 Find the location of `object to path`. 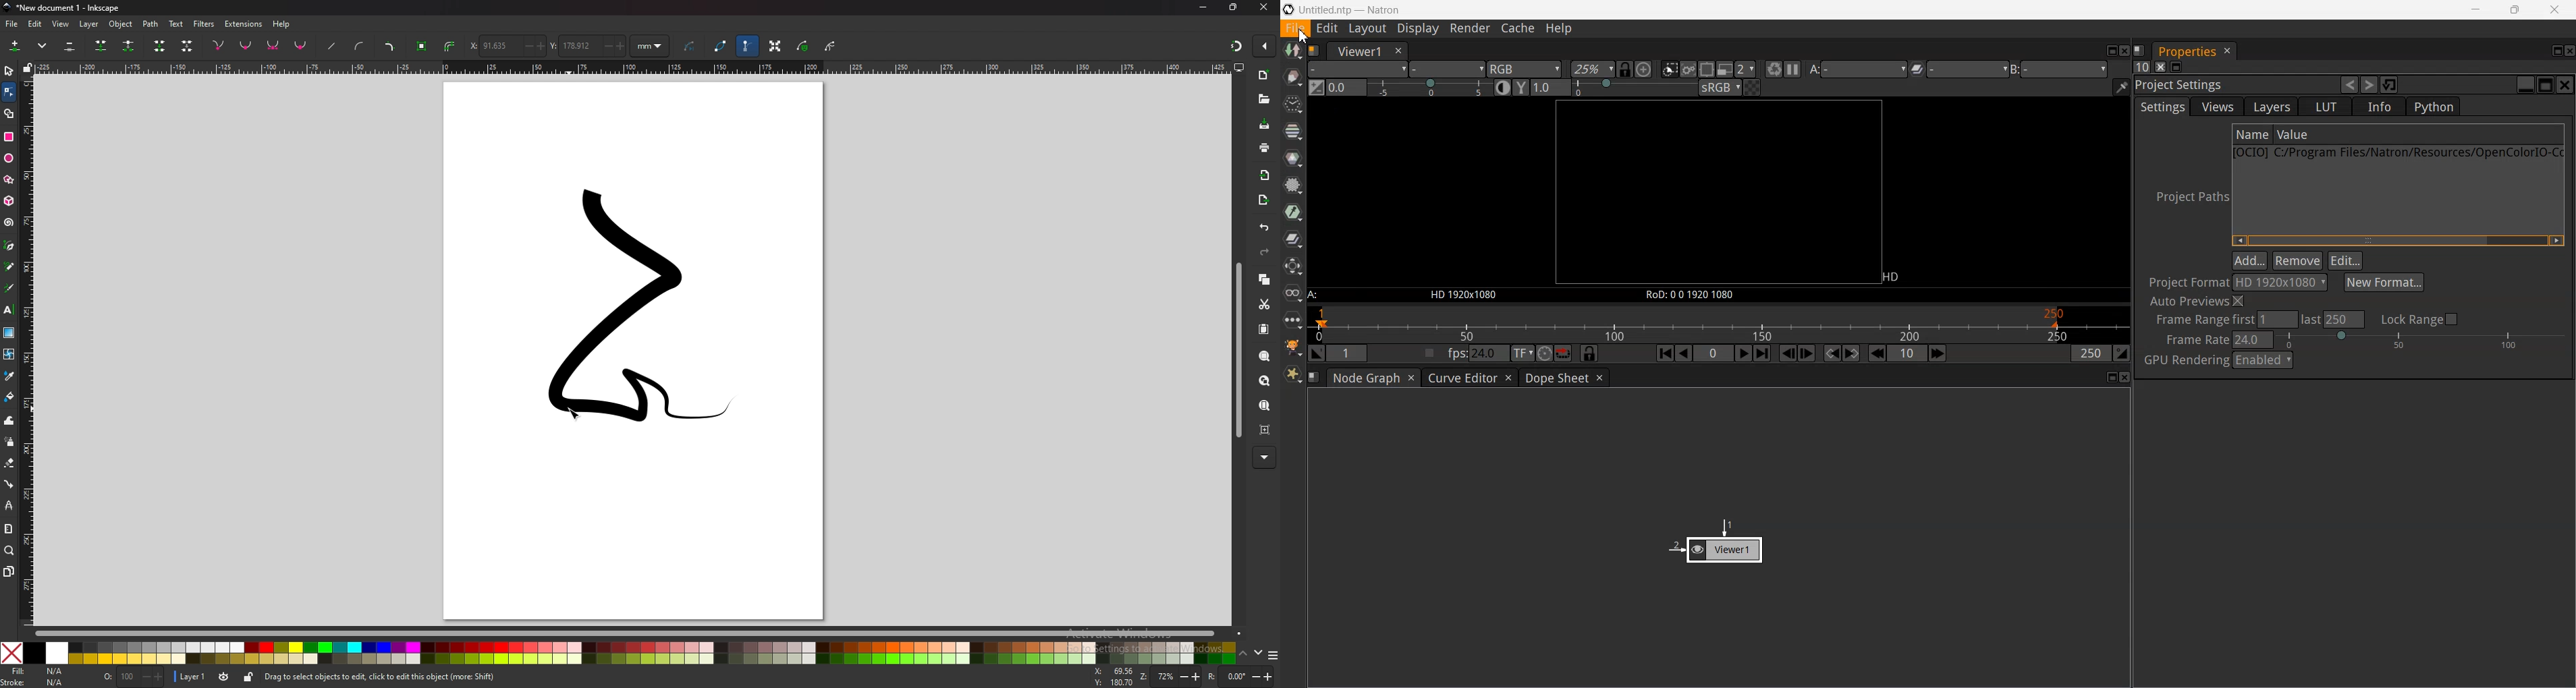

object to path is located at coordinates (422, 47).